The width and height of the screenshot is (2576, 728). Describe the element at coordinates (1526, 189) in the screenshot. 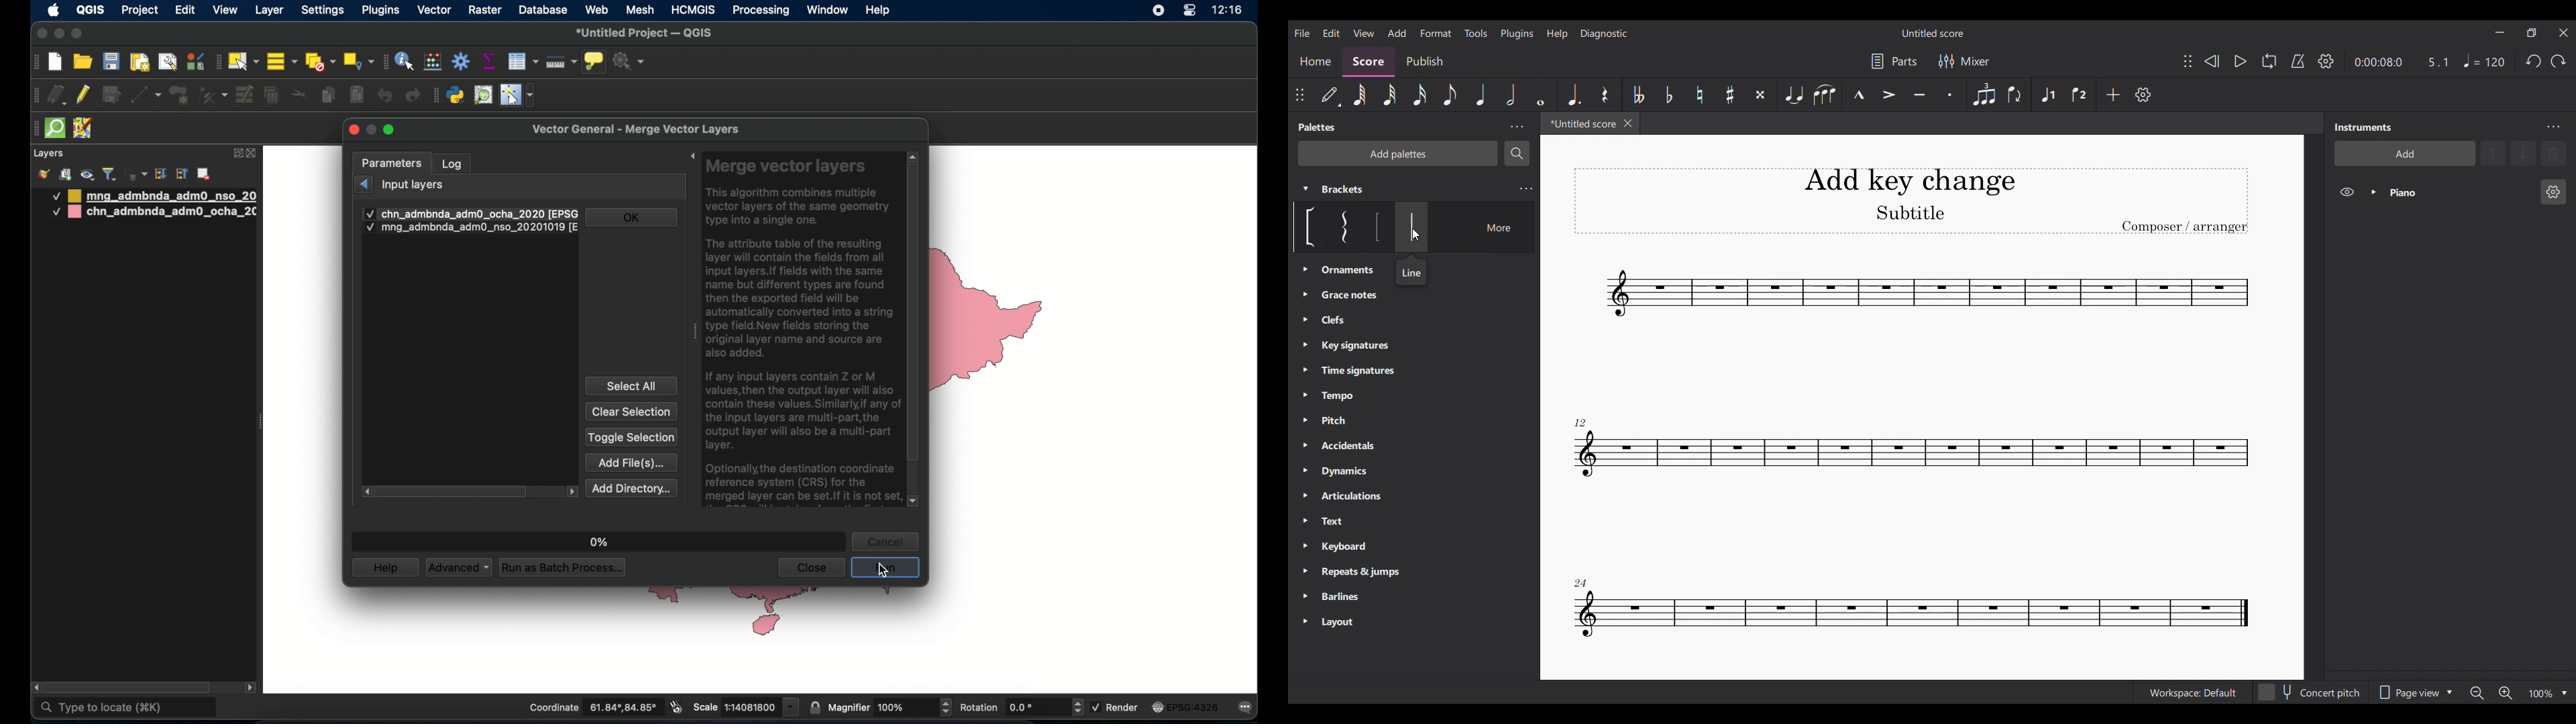

I see `Bracket settings` at that location.